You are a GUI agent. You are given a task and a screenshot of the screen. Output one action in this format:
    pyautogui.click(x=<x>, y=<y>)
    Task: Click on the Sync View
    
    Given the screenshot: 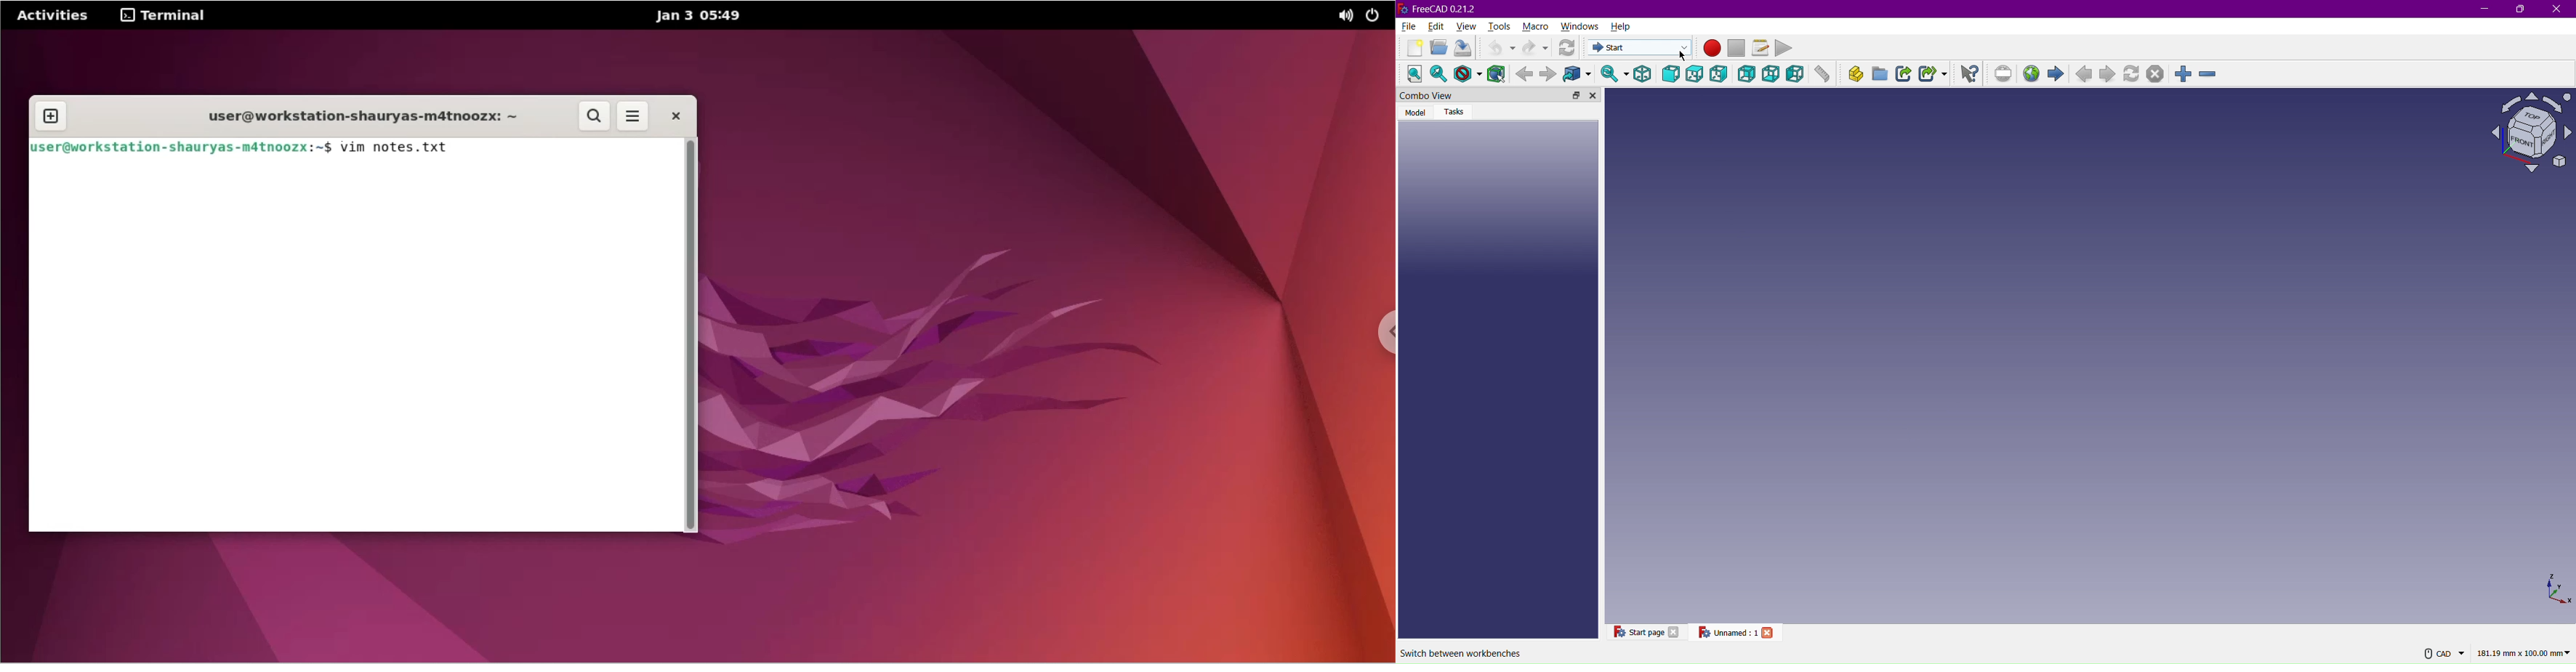 What is the action you would take?
    pyautogui.click(x=1612, y=73)
    